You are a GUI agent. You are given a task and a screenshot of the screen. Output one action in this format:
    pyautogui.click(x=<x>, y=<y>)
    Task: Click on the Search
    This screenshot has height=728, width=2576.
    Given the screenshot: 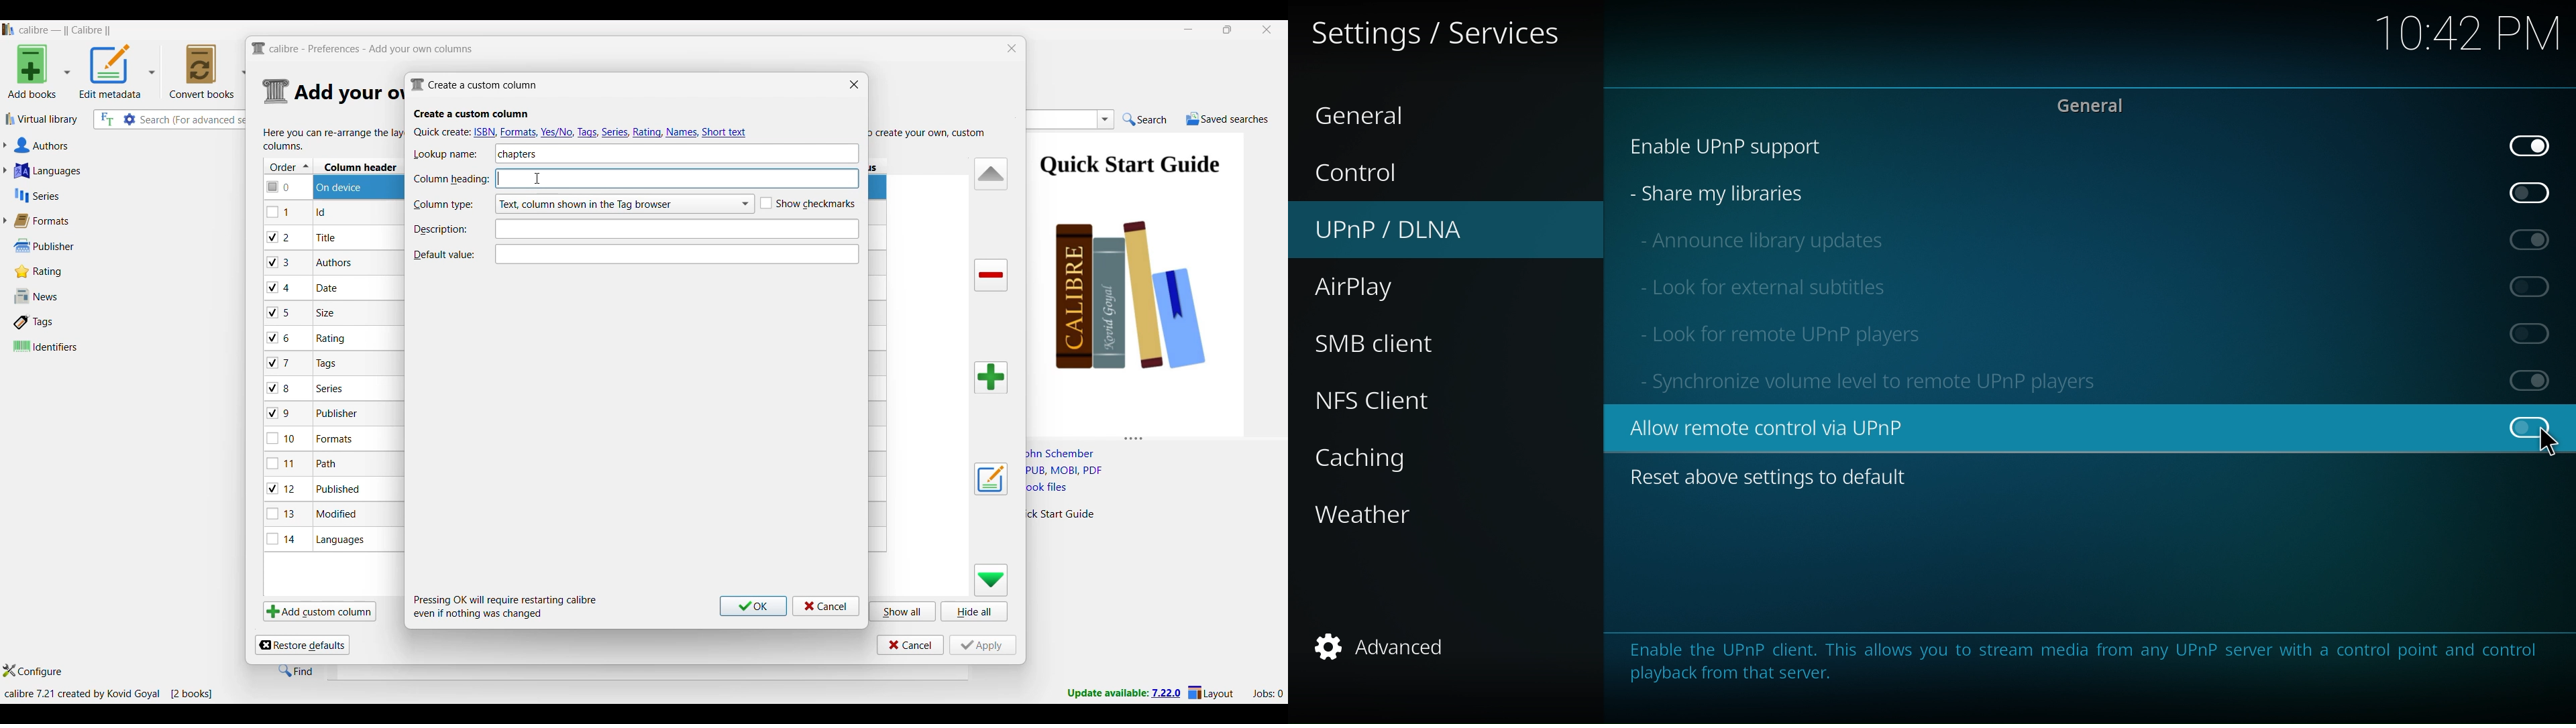 What is the action you would take?
    pyautogui.click(x=1145, y=120)
    